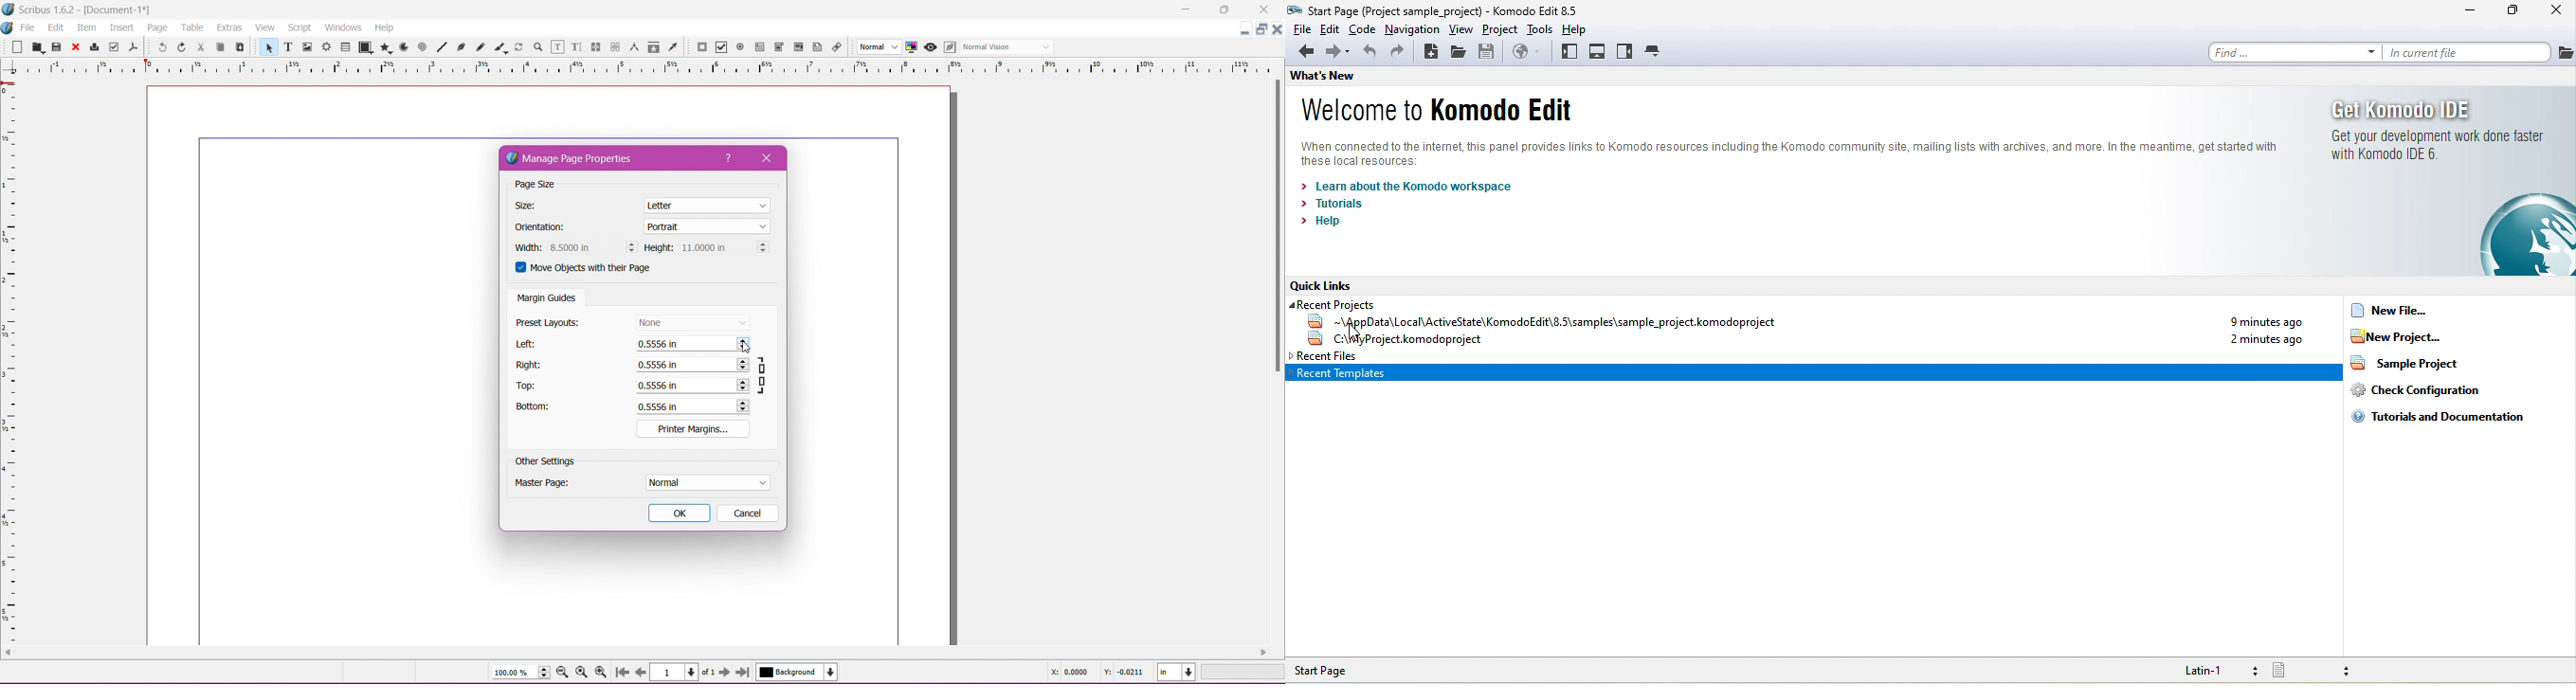  I want to click on Help, so click(385, 27).